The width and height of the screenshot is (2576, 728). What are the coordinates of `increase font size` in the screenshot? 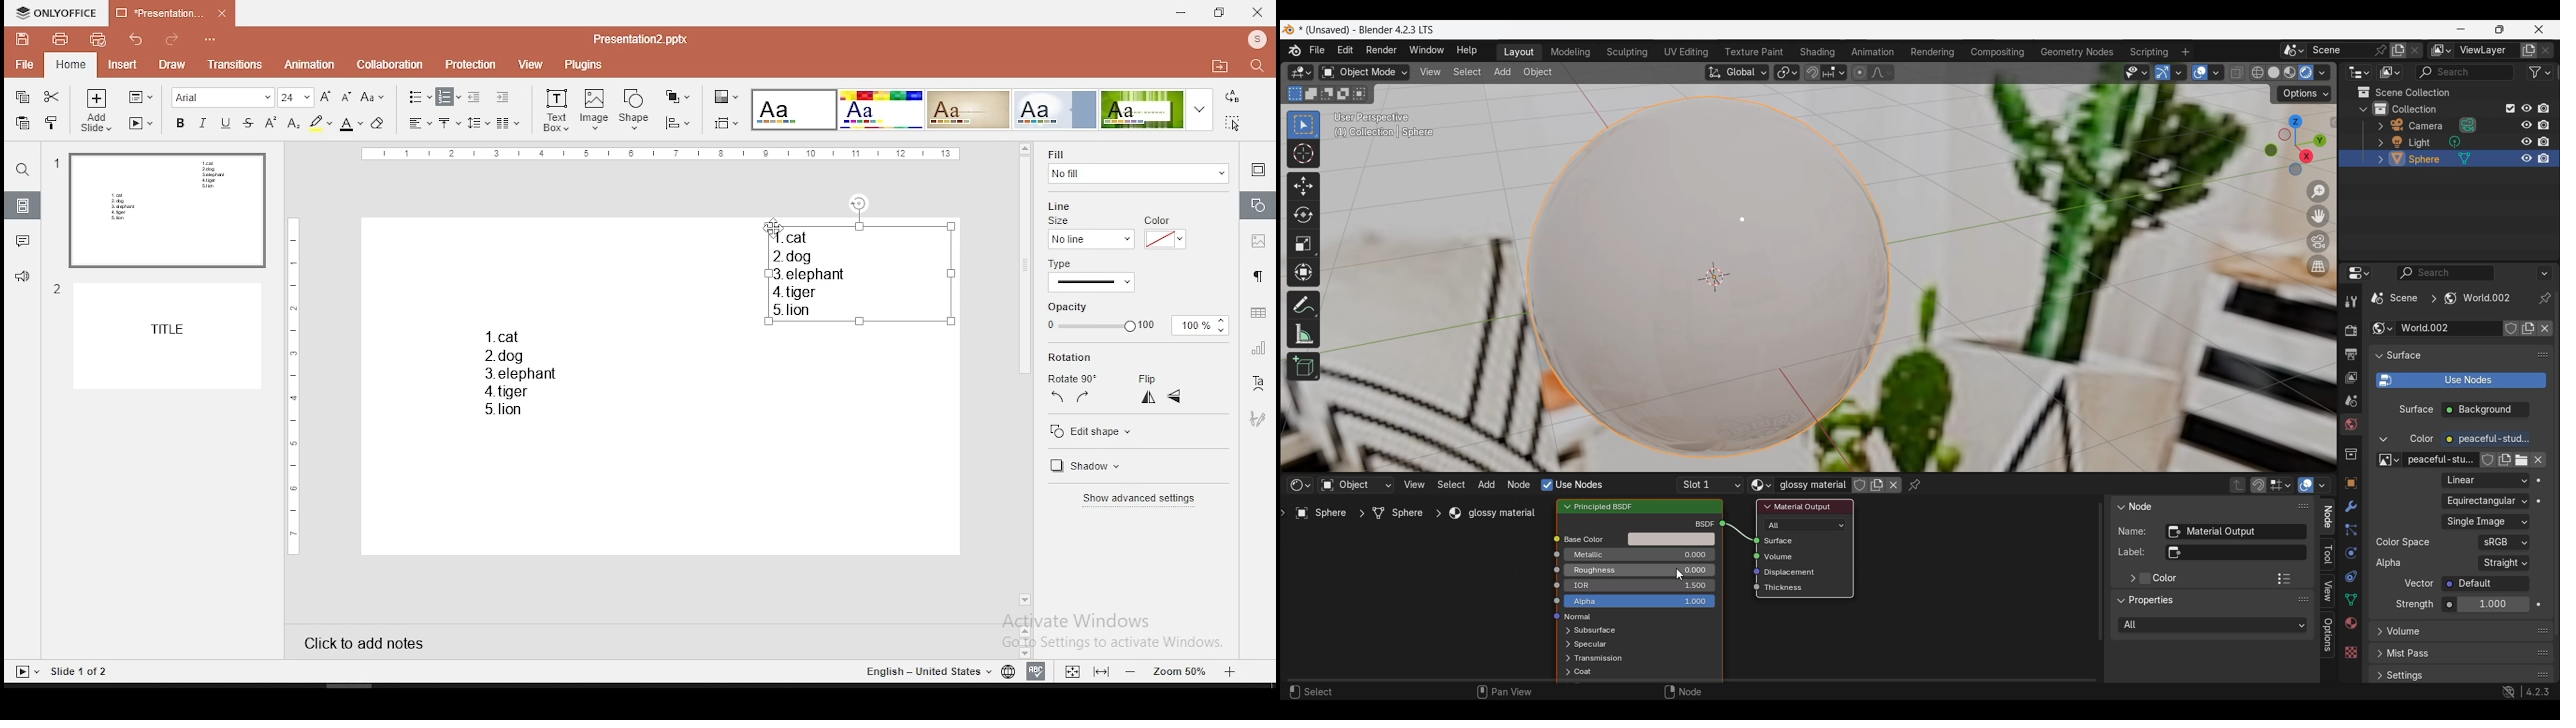 It's located at (324, 96).